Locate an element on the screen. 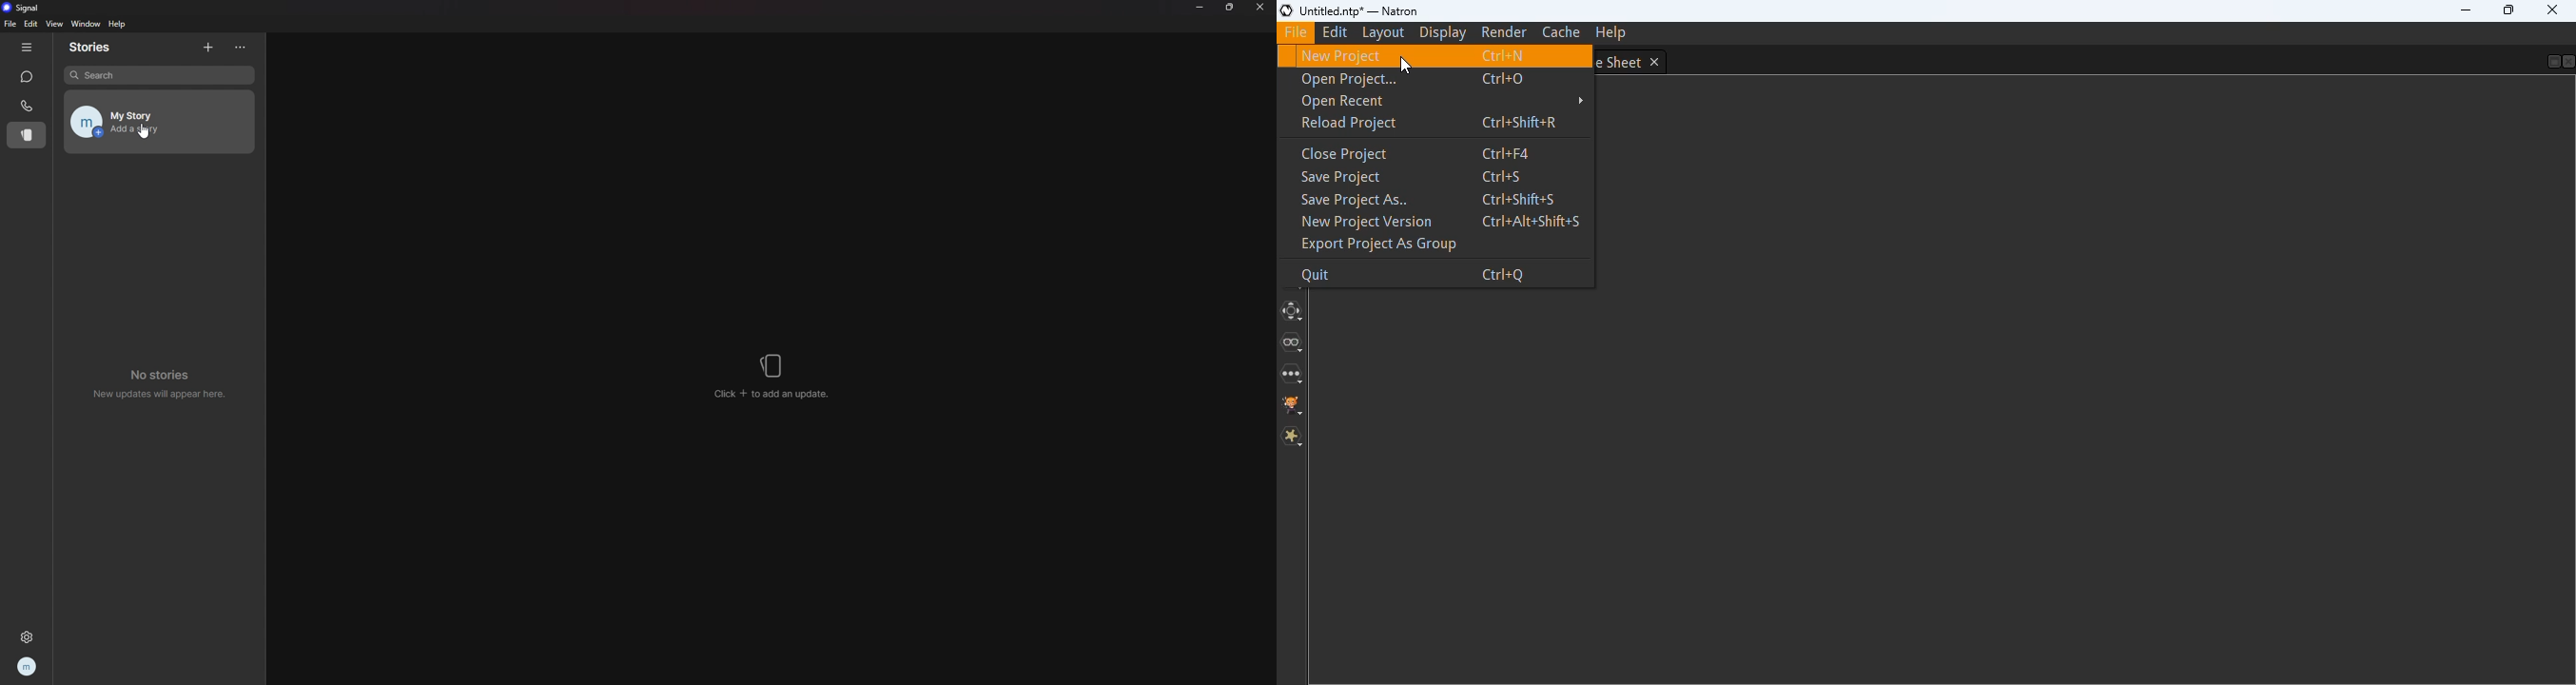  calls is located at coordinates (27, 105).